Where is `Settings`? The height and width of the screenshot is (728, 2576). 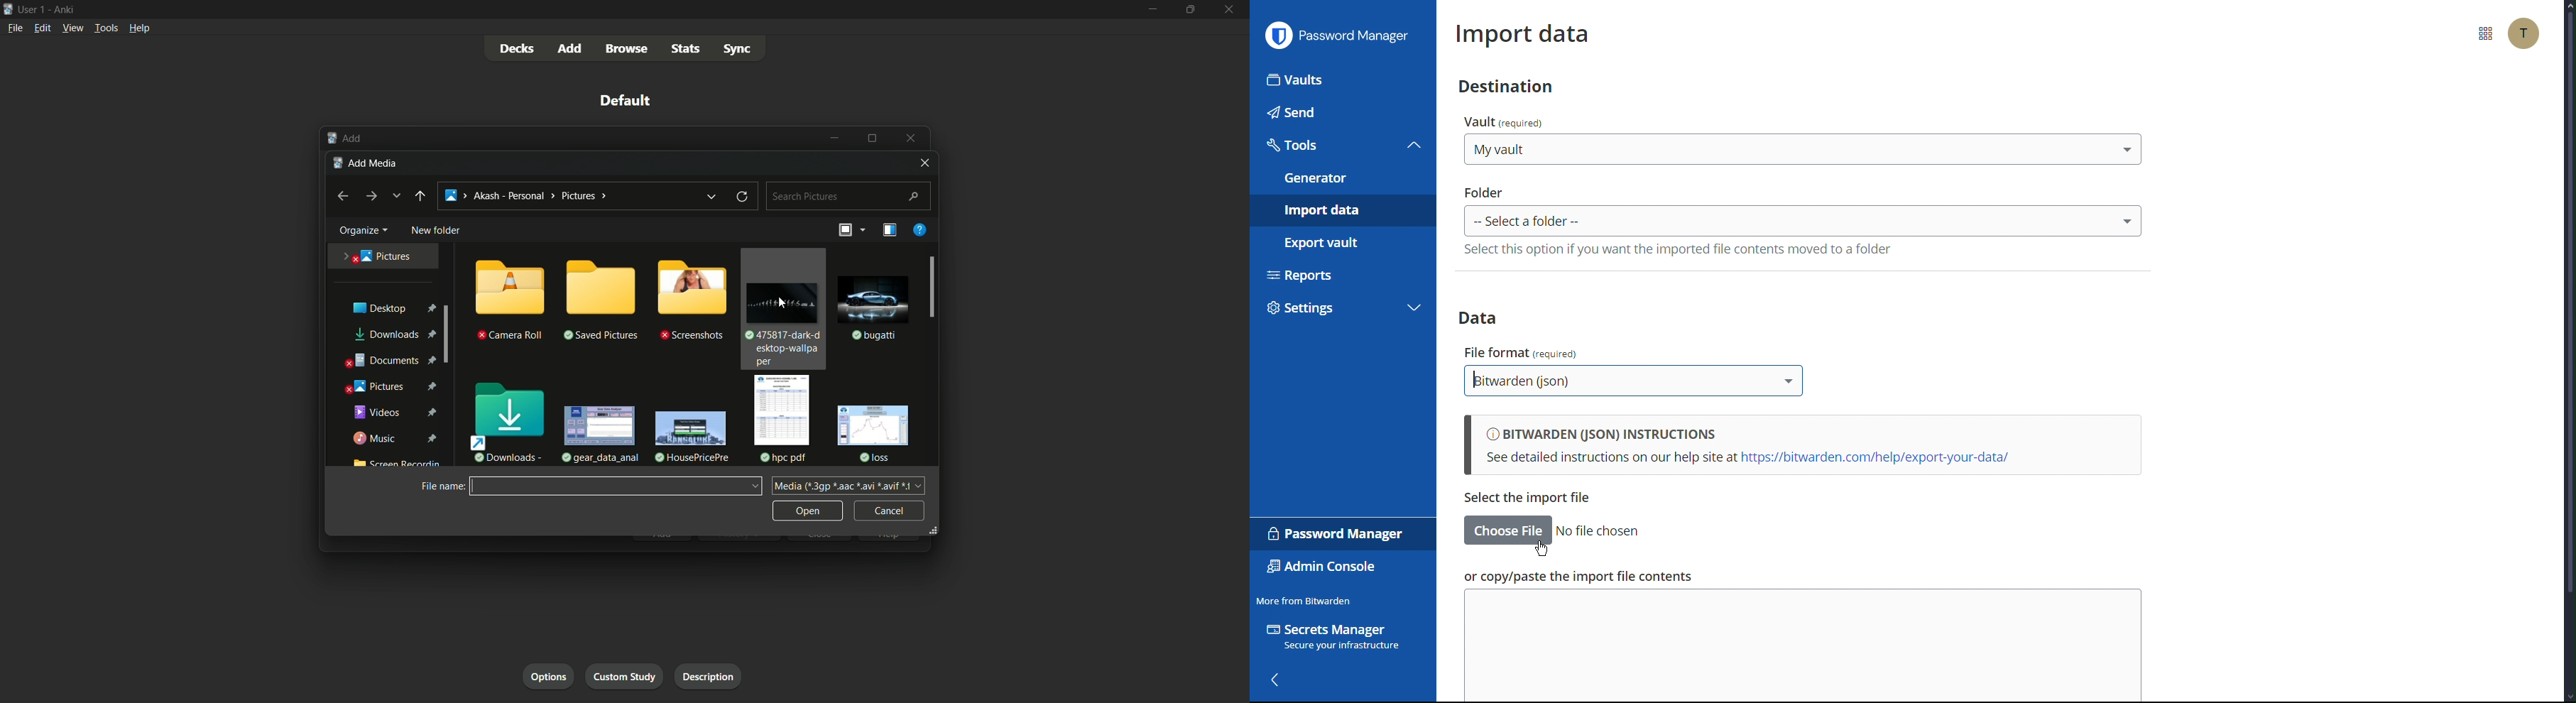
Settings is located at coordinates (1326, 311).